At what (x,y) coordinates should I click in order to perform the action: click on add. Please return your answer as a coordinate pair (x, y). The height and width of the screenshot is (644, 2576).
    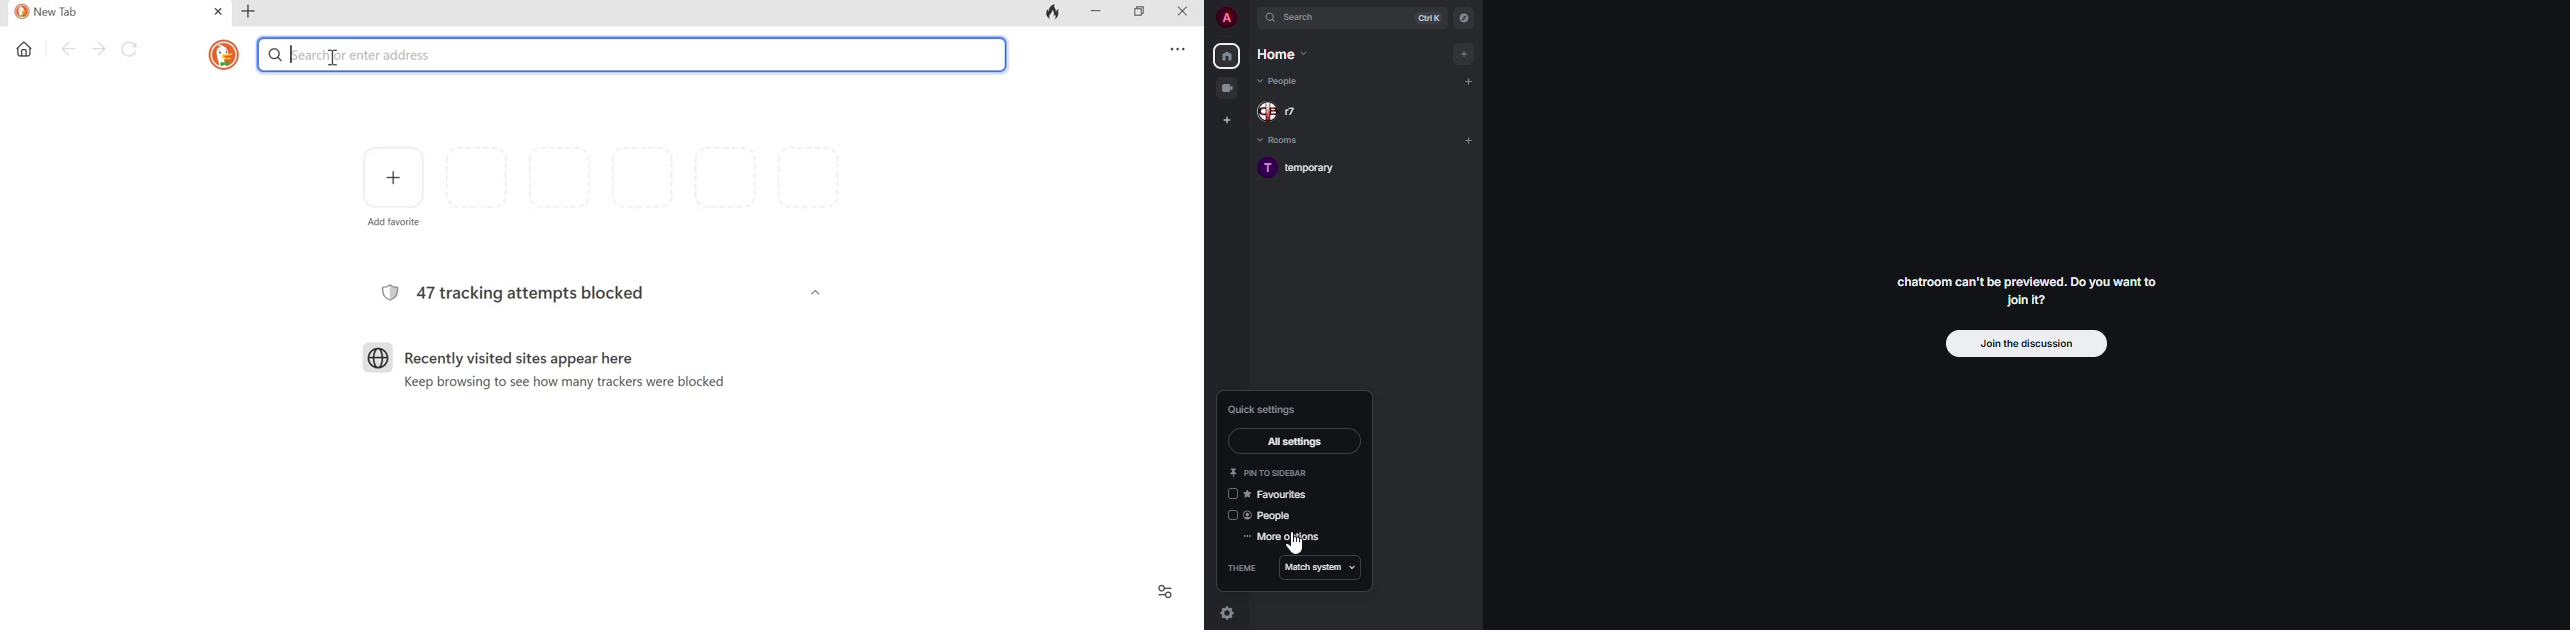
    Looking at the image, I should click on (1464, 55).